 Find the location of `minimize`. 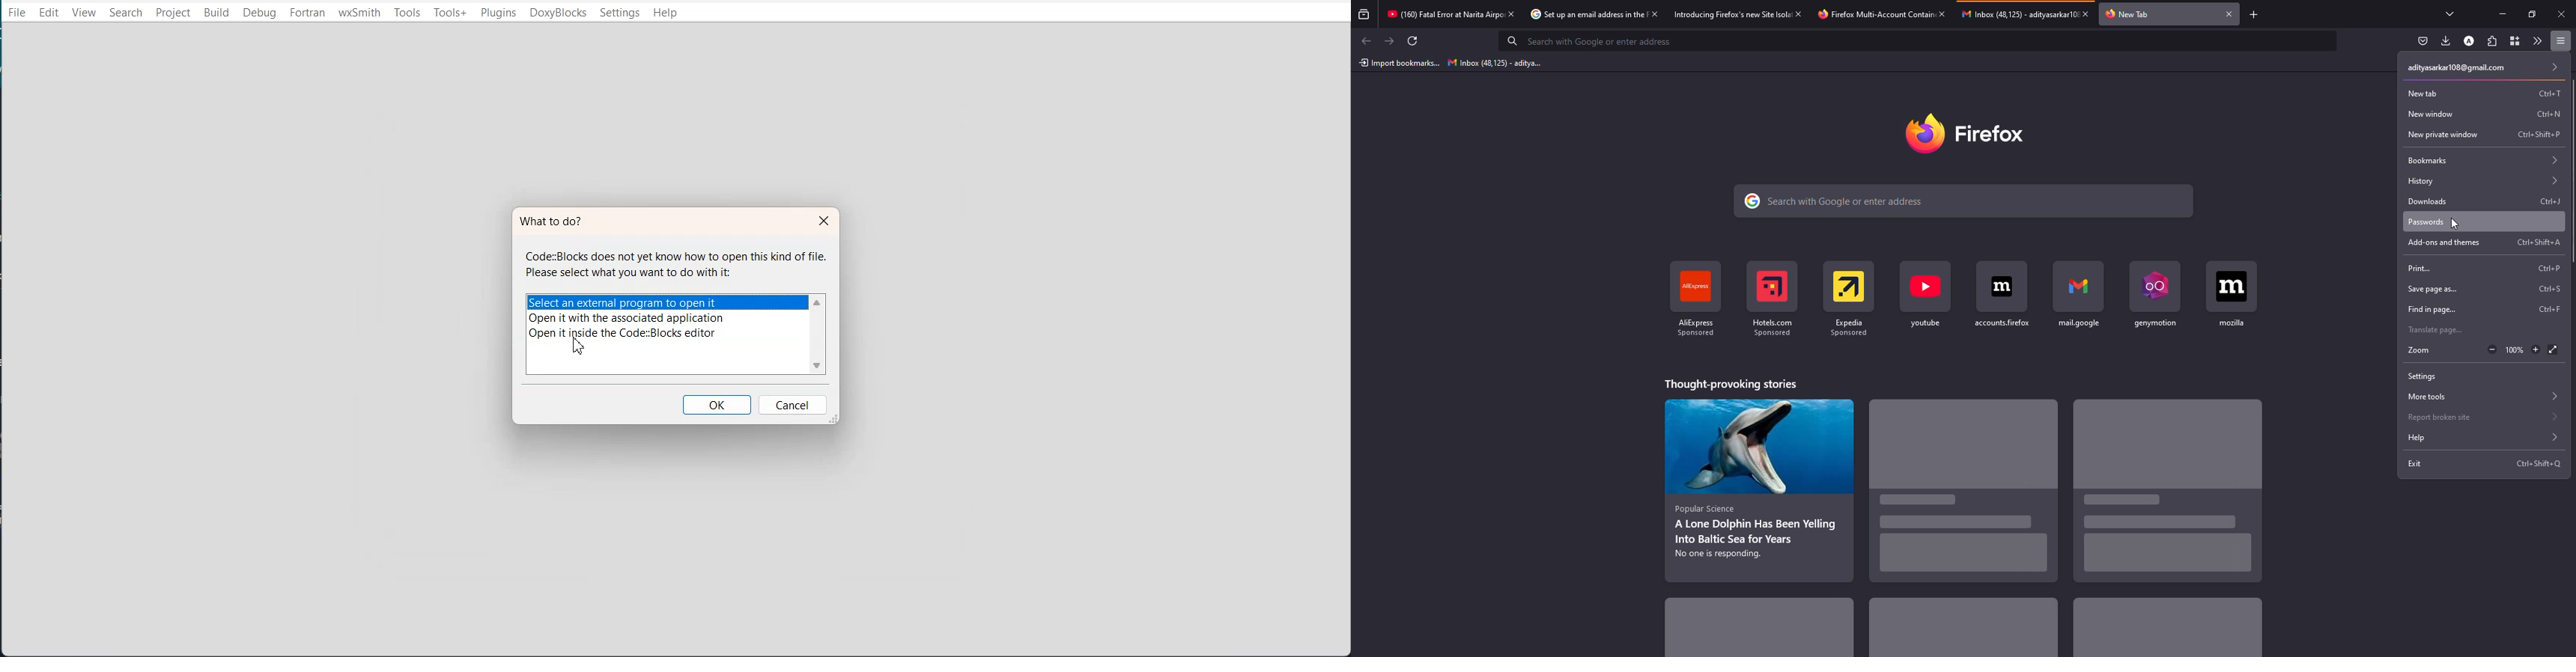

minimize is located at coordinates (2505, 14).